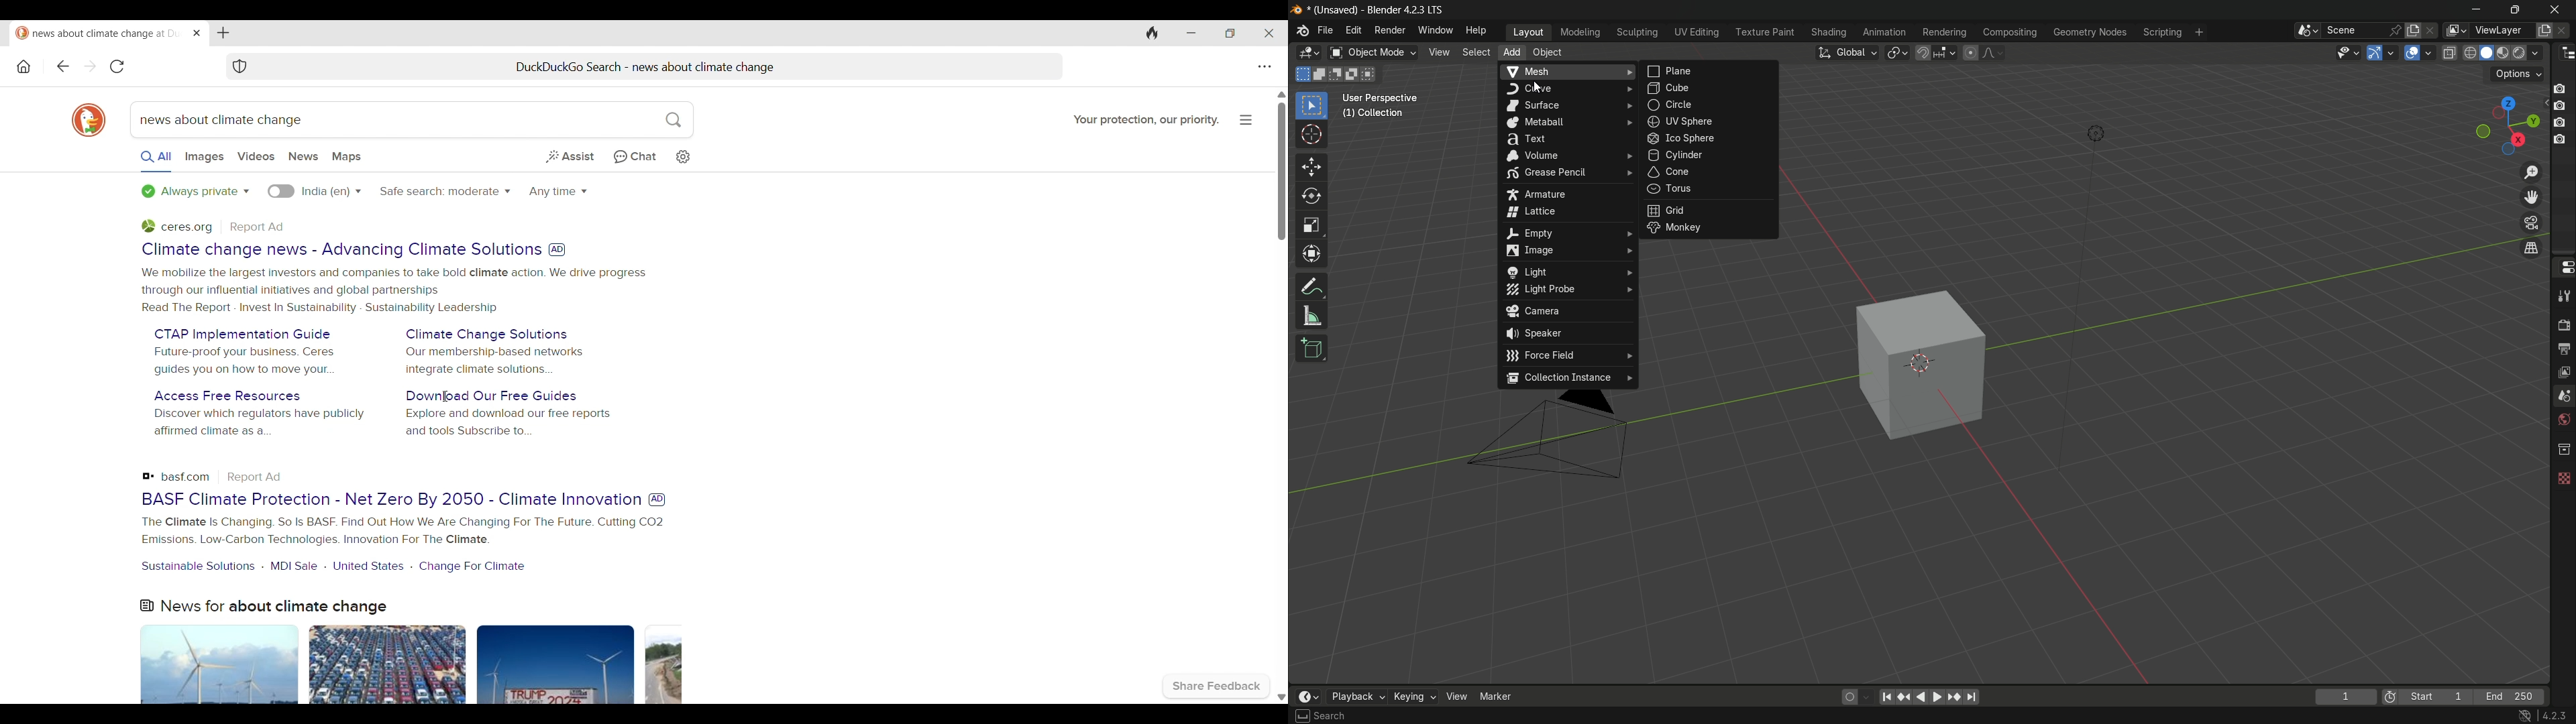 This screenshot has width=2576, height=728. Describe the element at coordinates (2529, 52) in the screenshot. I see `render` at that location.